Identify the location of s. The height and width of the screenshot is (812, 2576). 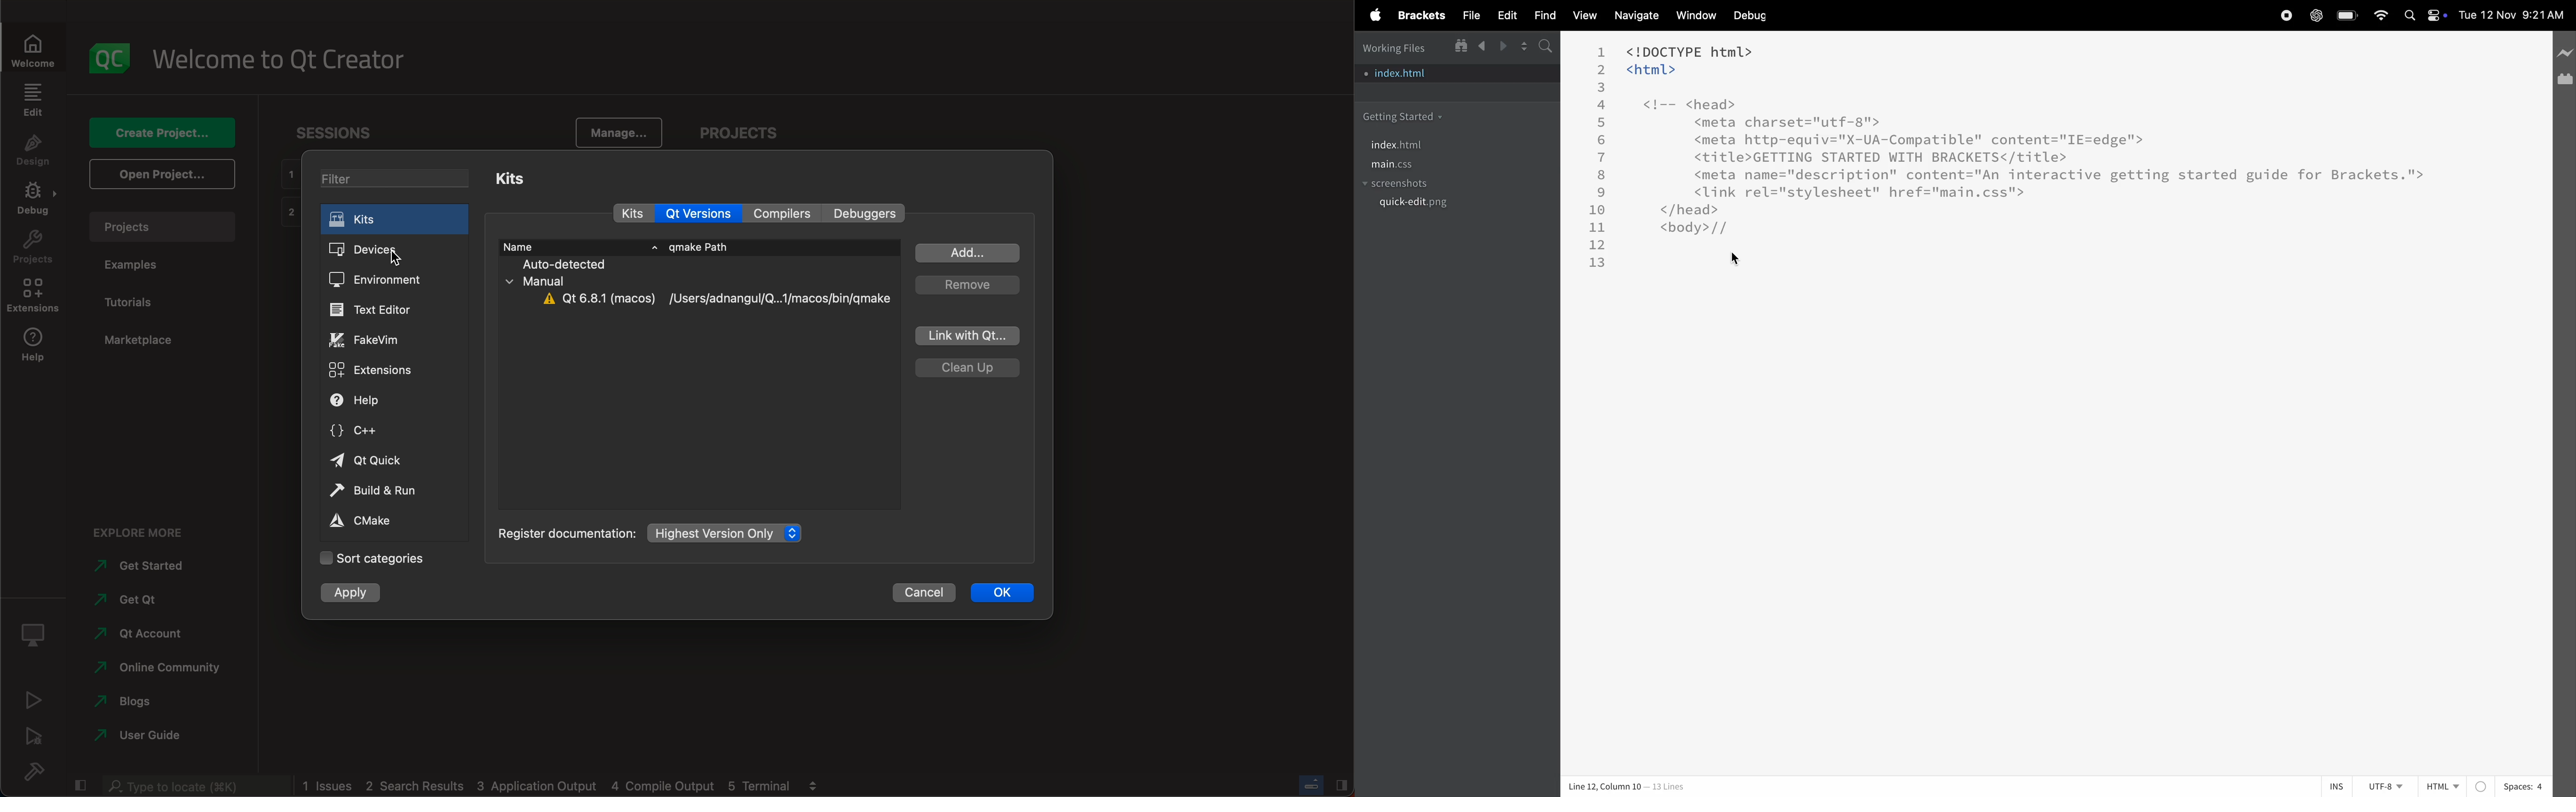
(1544, 46).